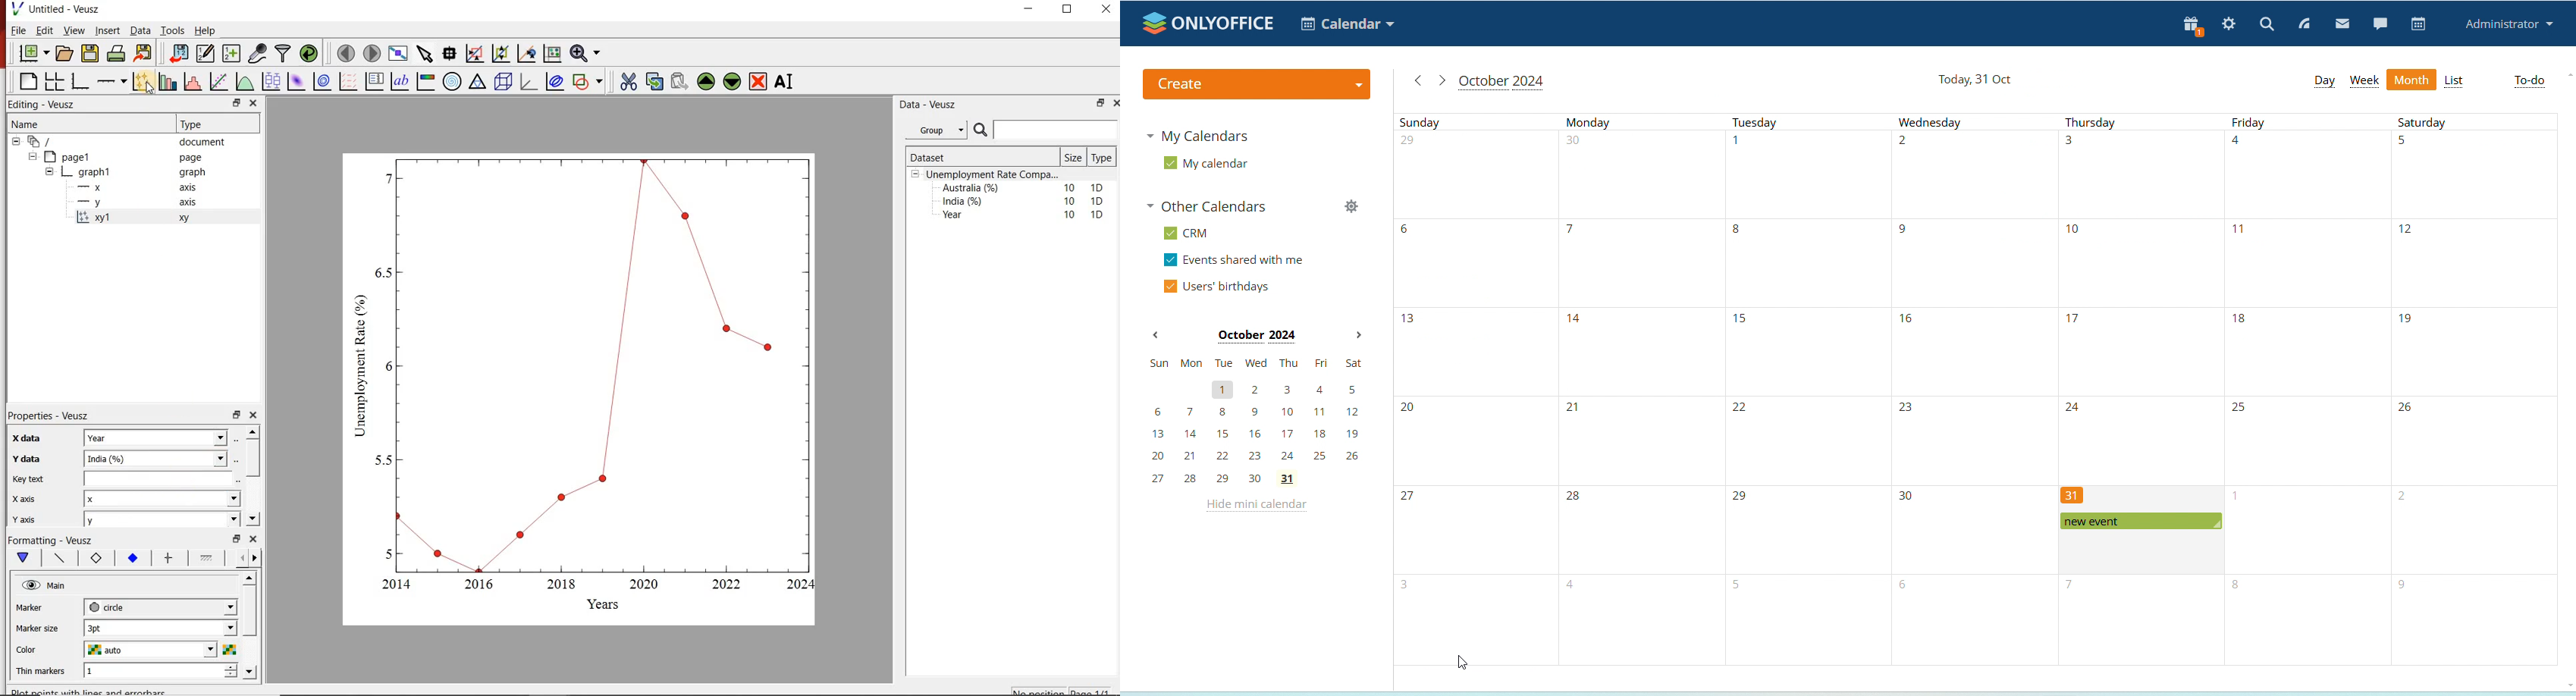 Image resolution: width=2576 pixels, height=700 pixels. What do you see at coordinates (1100, 103) in the screenshot?
I see `minimise` at bounding box center [1100, 103].